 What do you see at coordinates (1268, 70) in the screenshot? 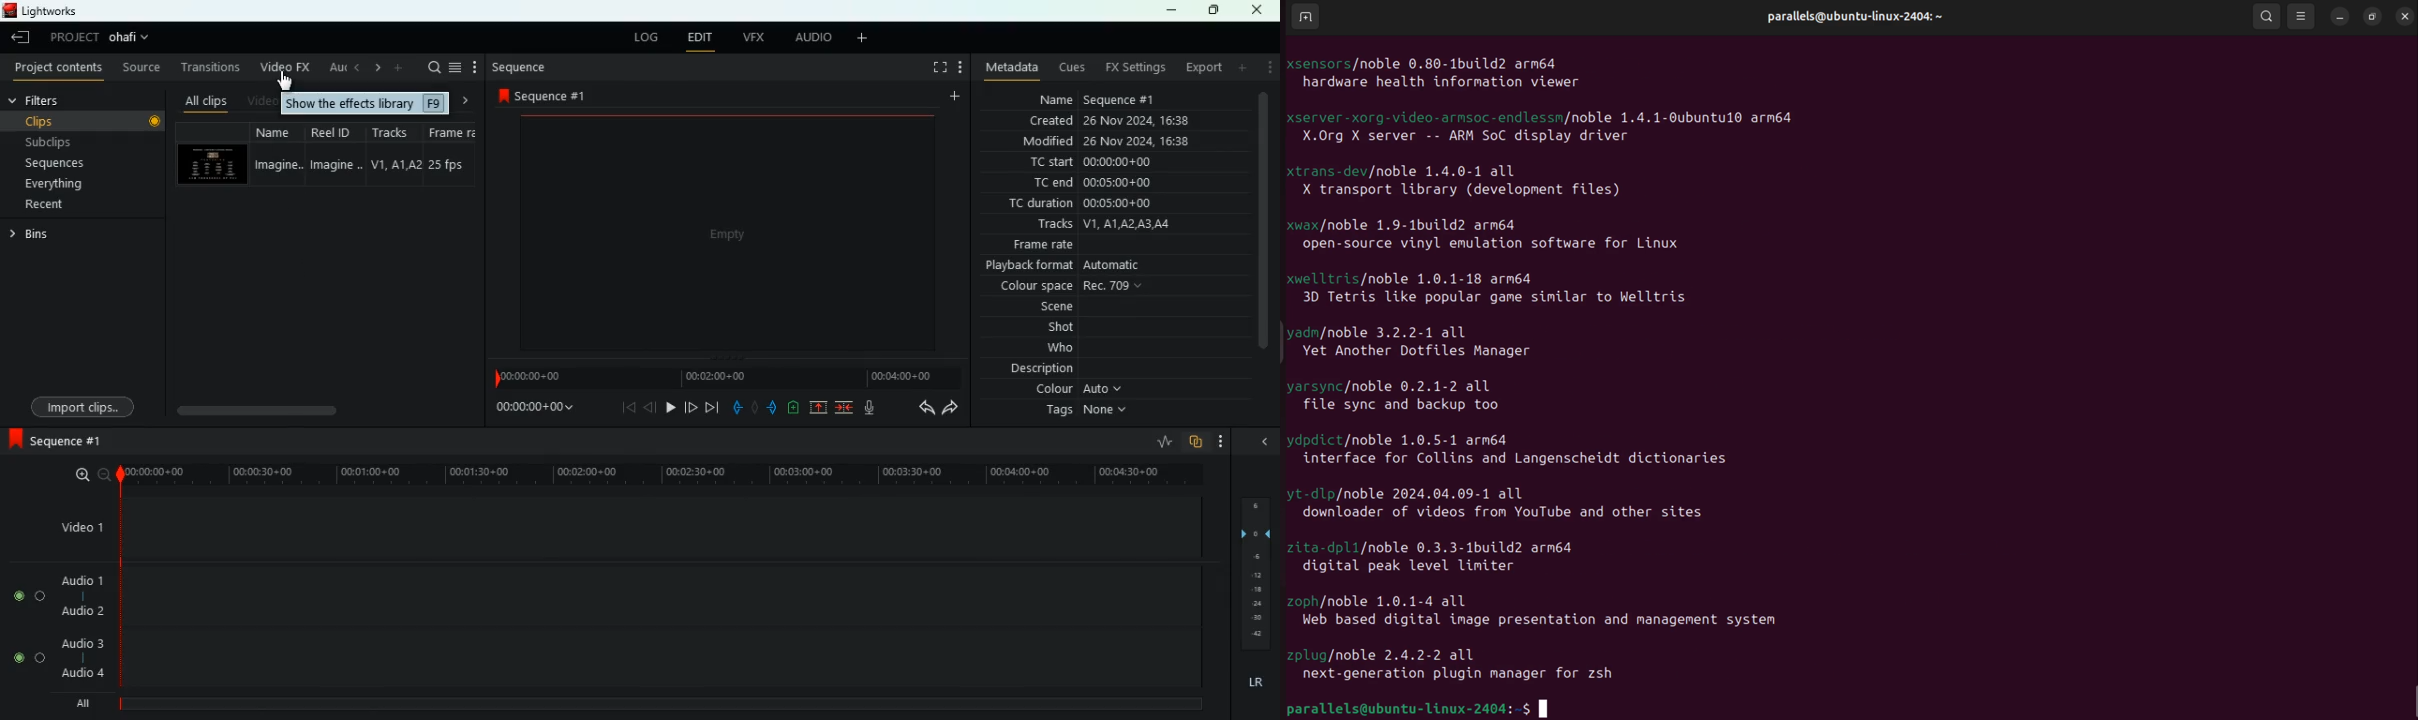
I see `more` at bounding box center [1268, 70].